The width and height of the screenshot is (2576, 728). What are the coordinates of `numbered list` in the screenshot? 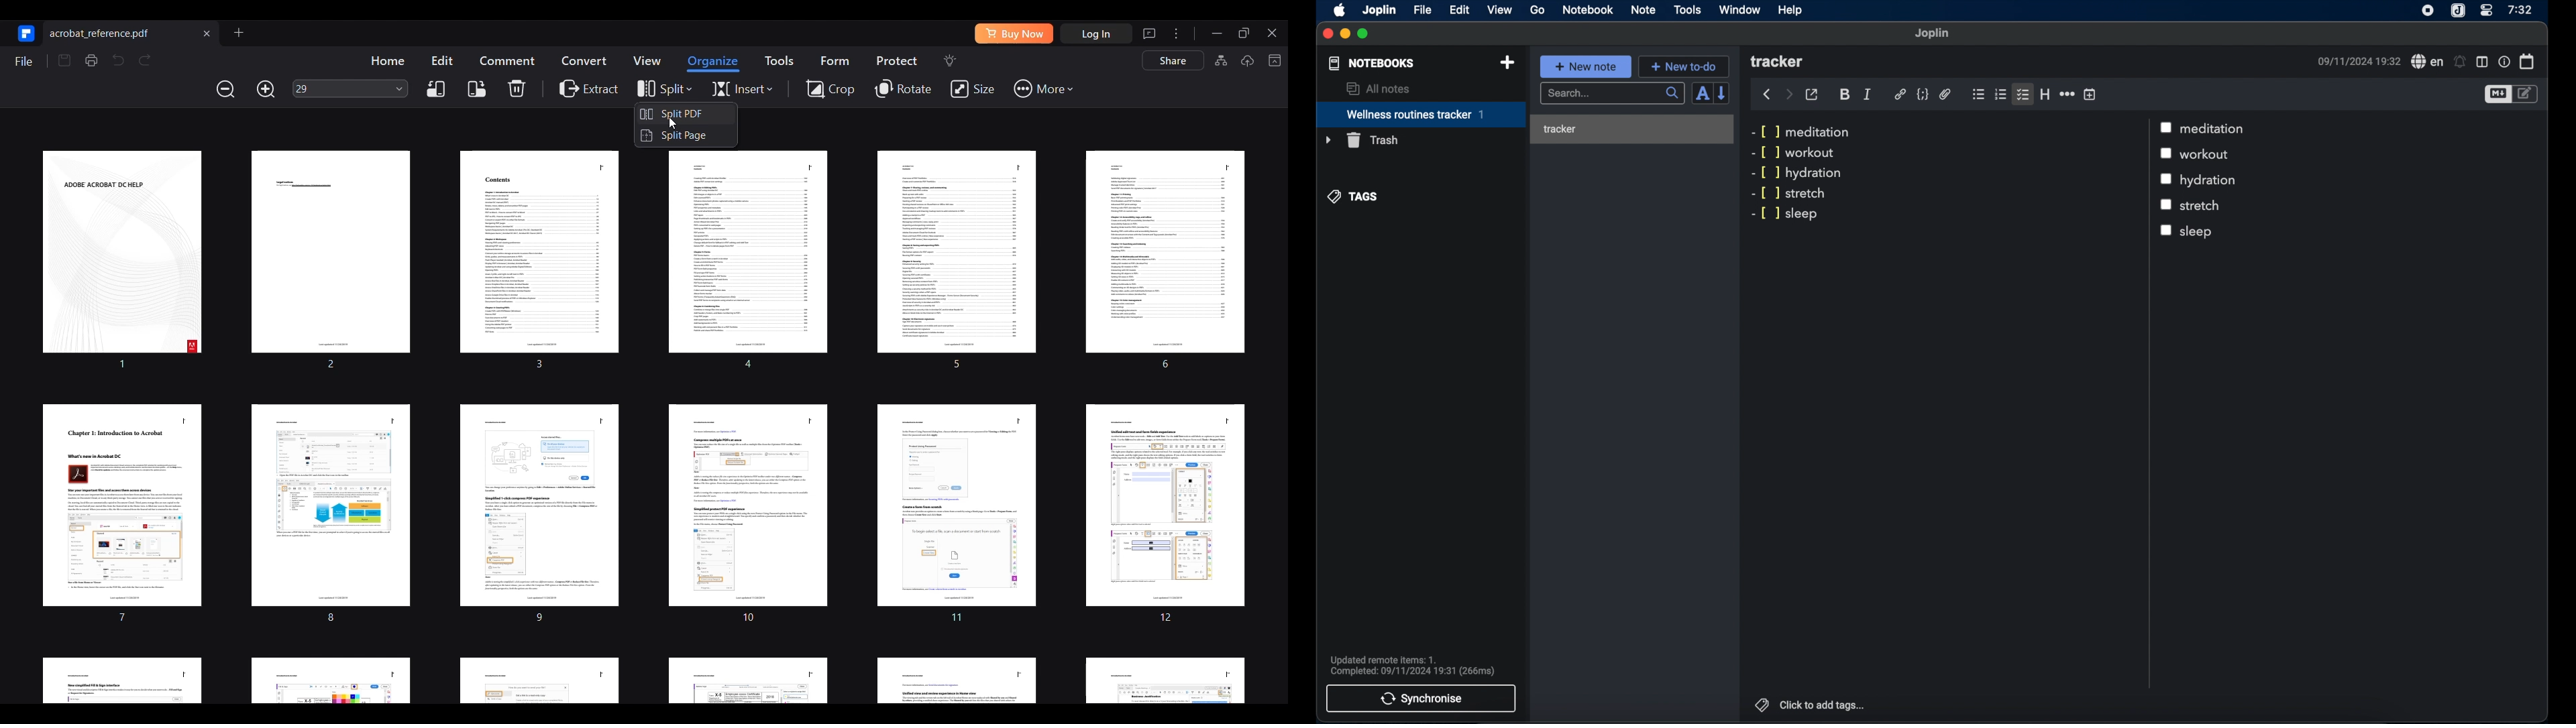 It's located at (2000, 95).